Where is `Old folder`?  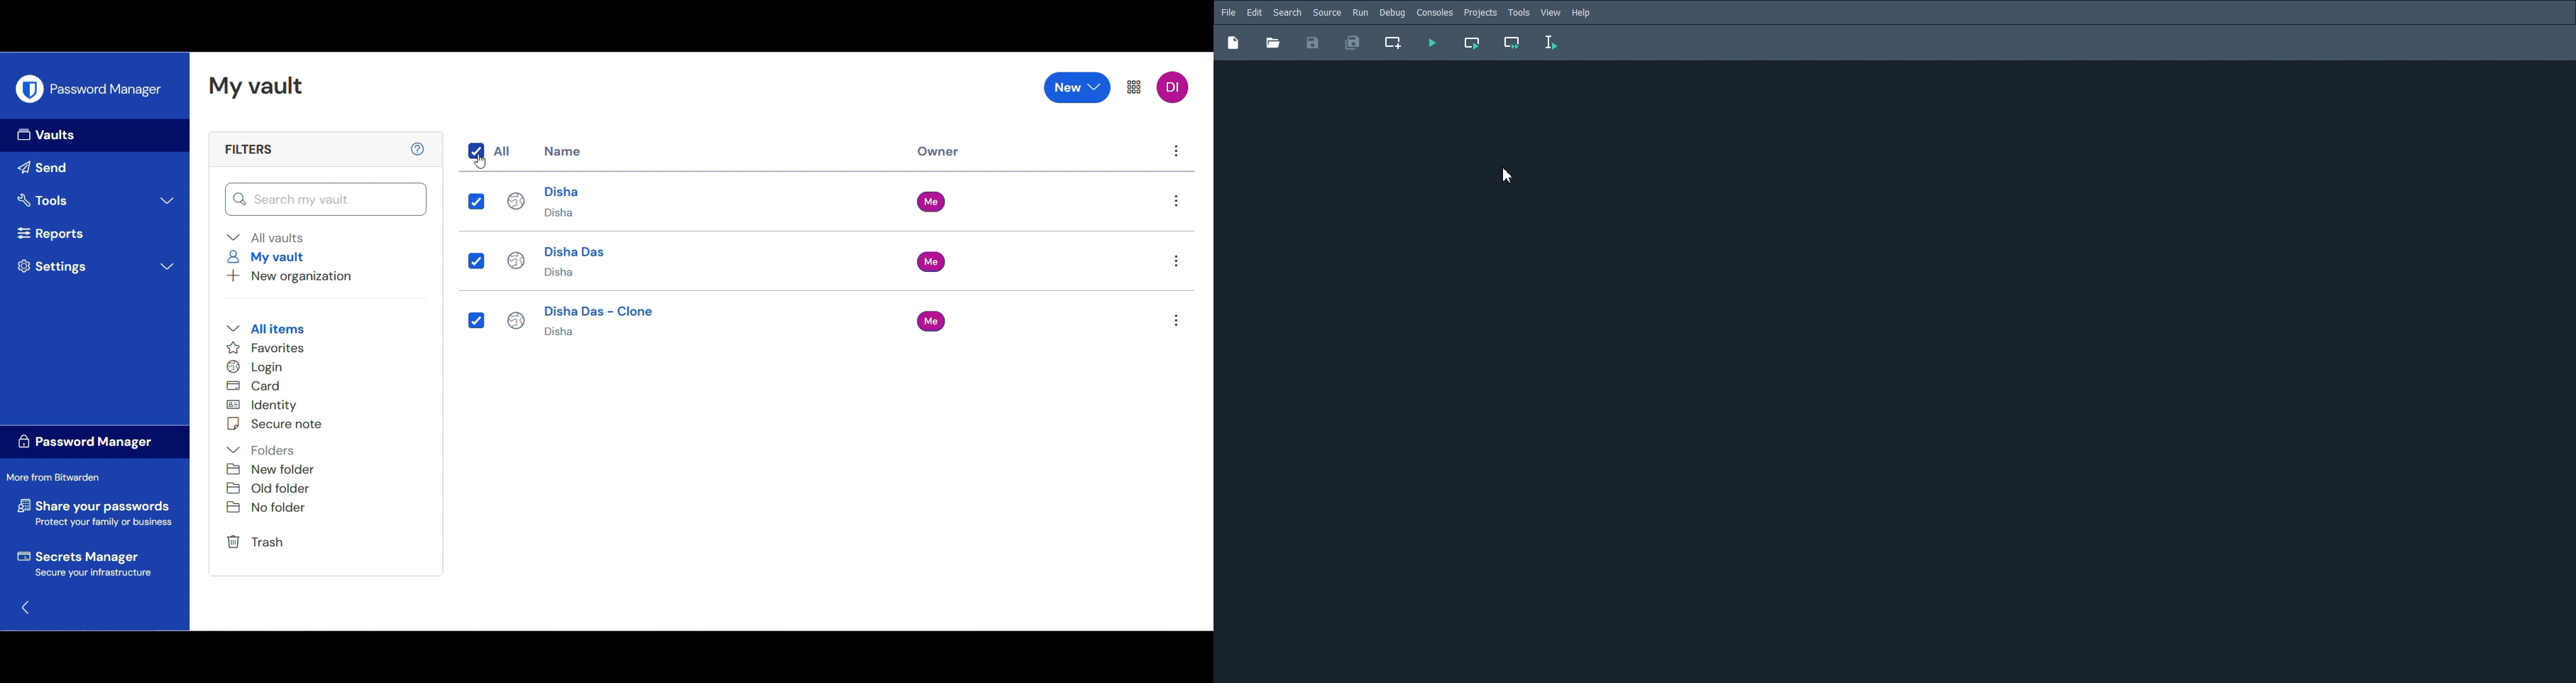 Old folder is located at coordinates (270, 488).